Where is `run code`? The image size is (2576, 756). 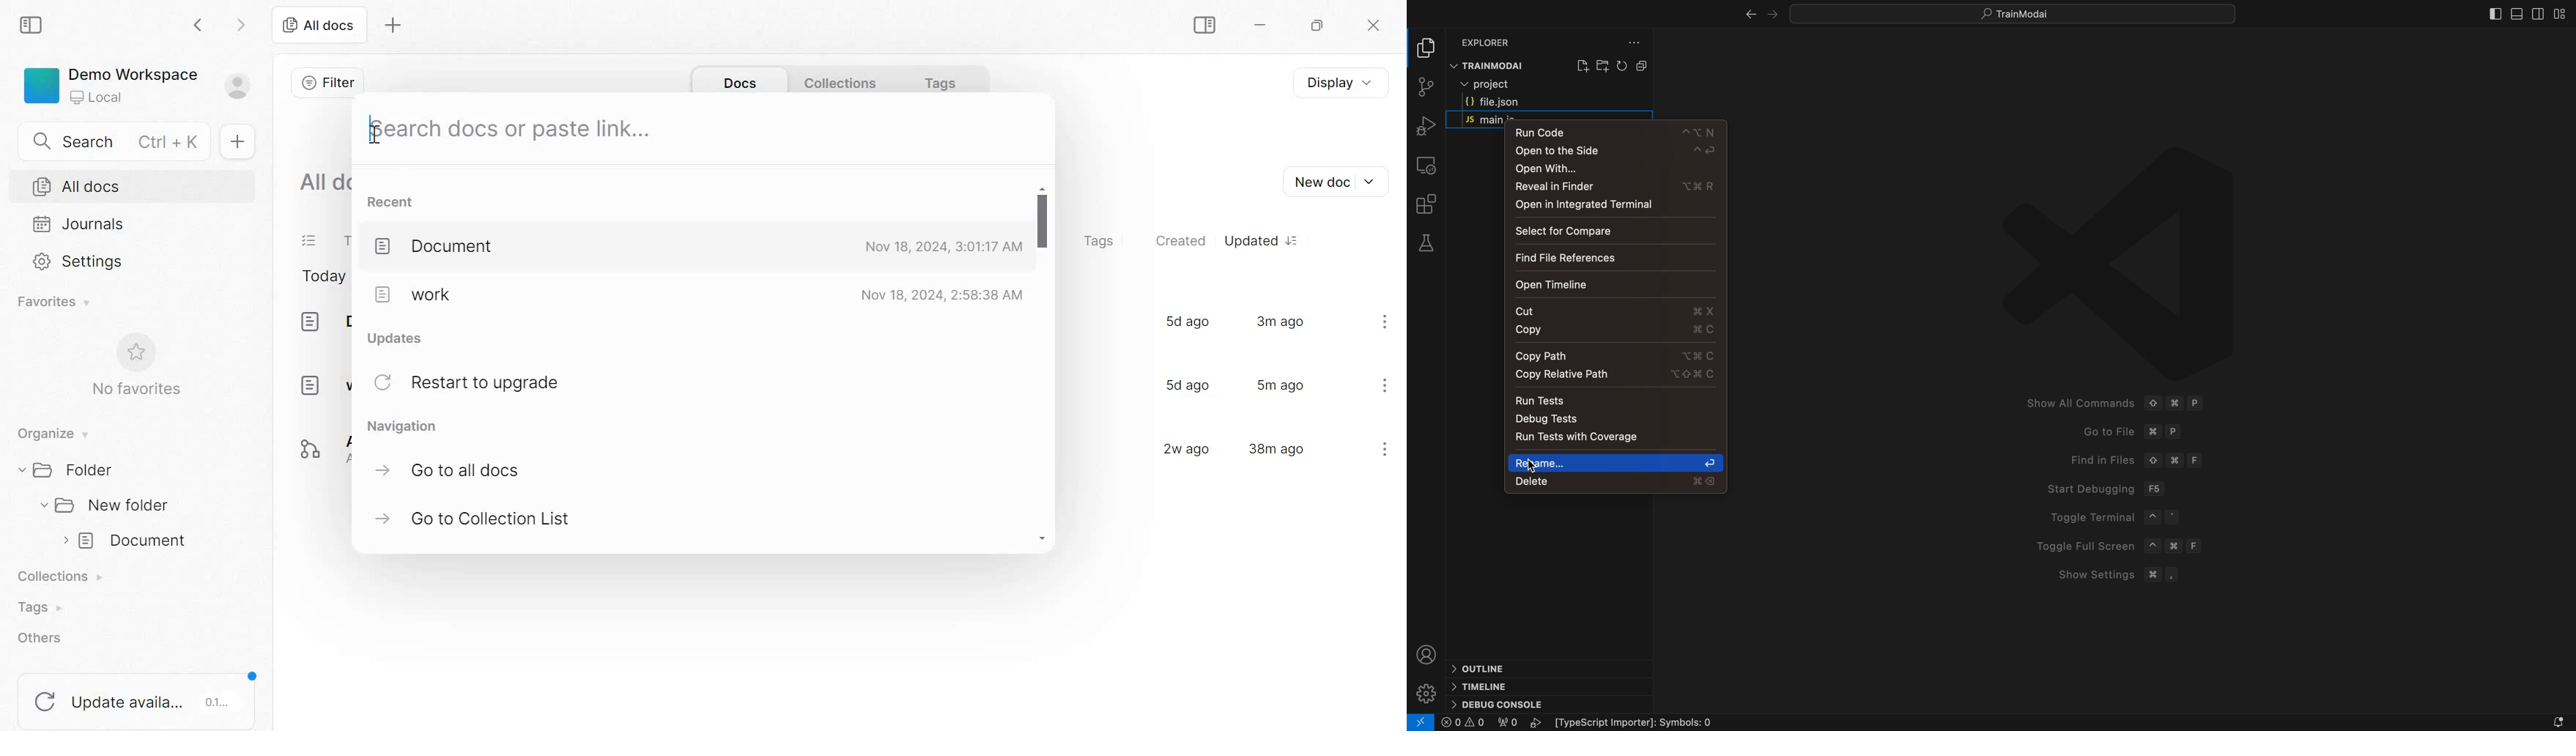 run code is located at coordinates (1618, 134).